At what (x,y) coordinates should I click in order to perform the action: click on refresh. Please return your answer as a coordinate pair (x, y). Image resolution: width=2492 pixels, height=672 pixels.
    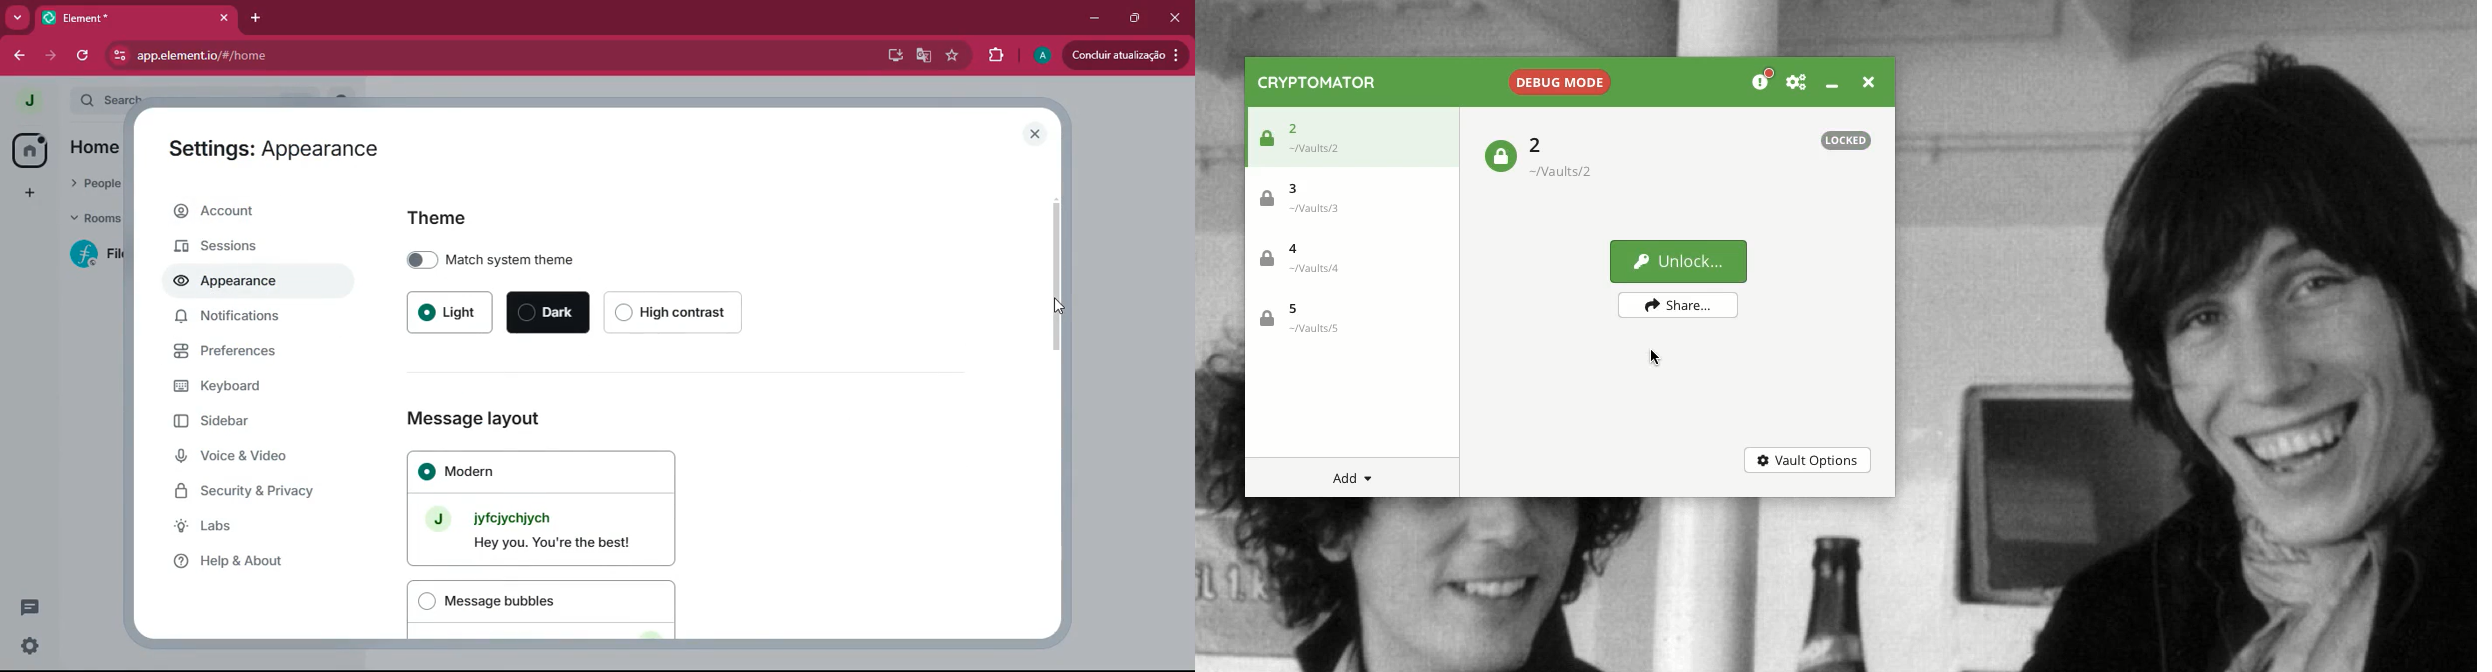
    Looking at the image, I should click on (85, 58).